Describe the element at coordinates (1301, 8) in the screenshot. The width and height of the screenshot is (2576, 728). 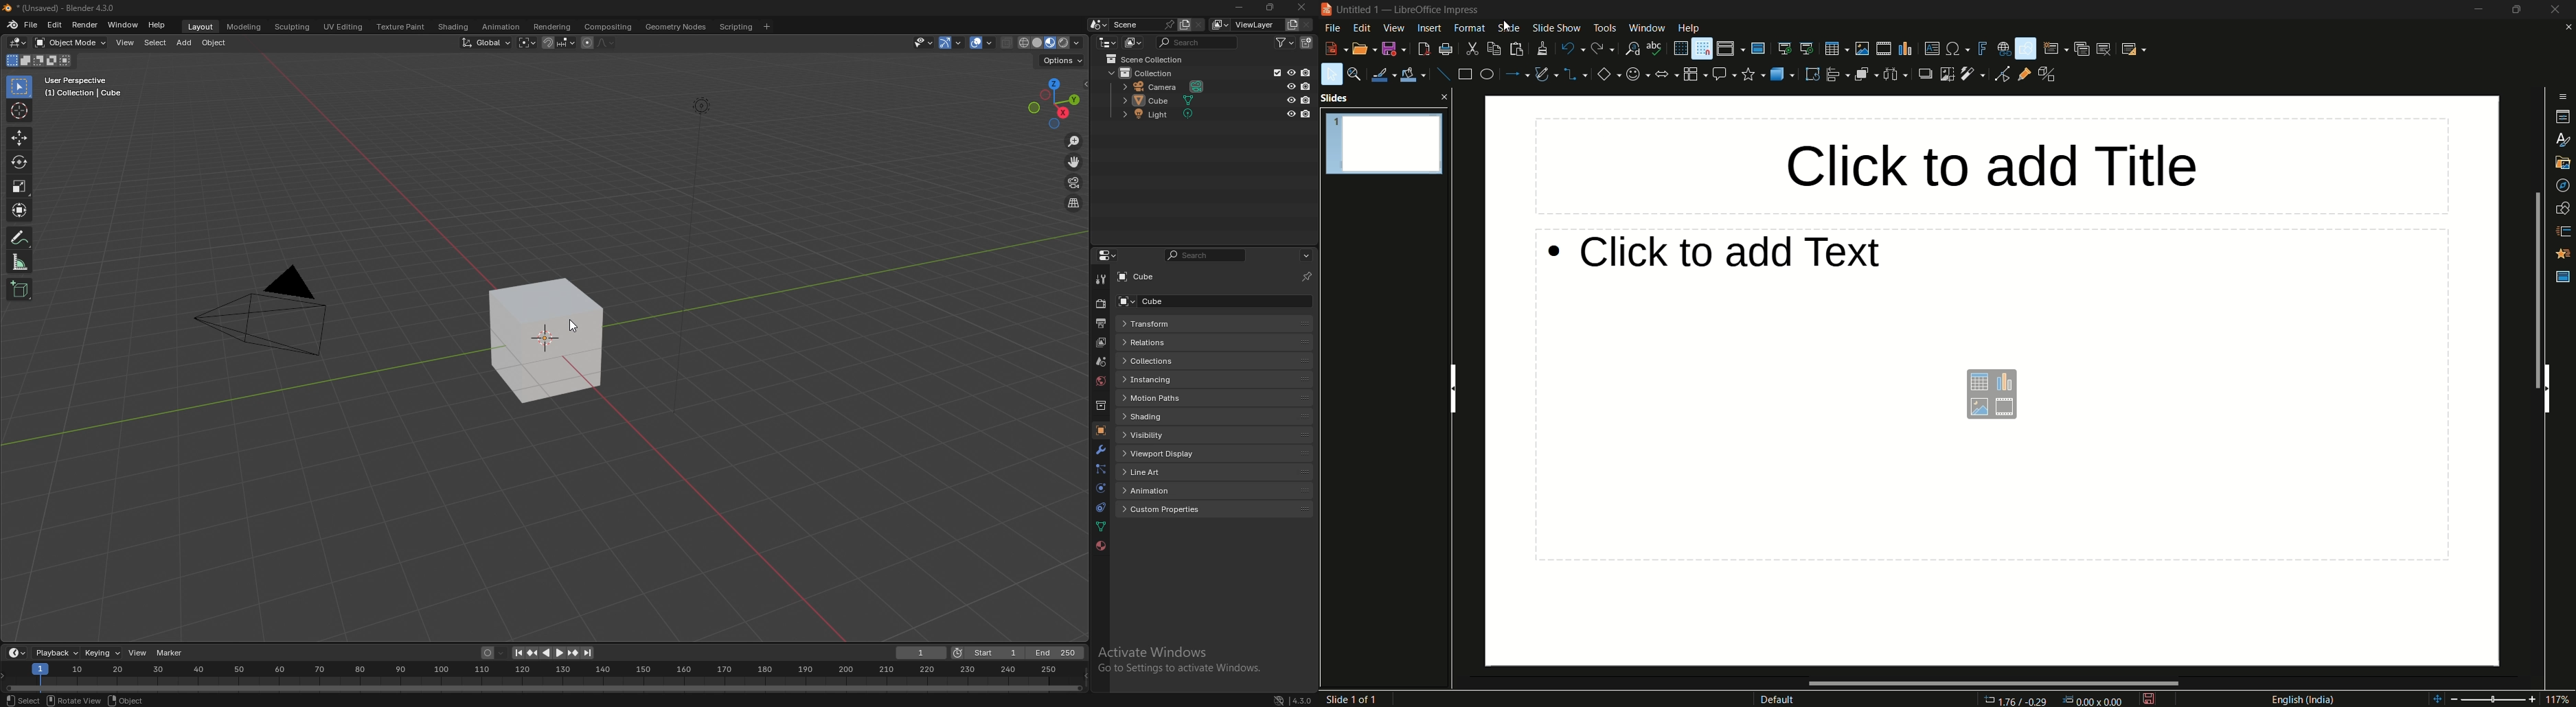
I see `close` at that location.